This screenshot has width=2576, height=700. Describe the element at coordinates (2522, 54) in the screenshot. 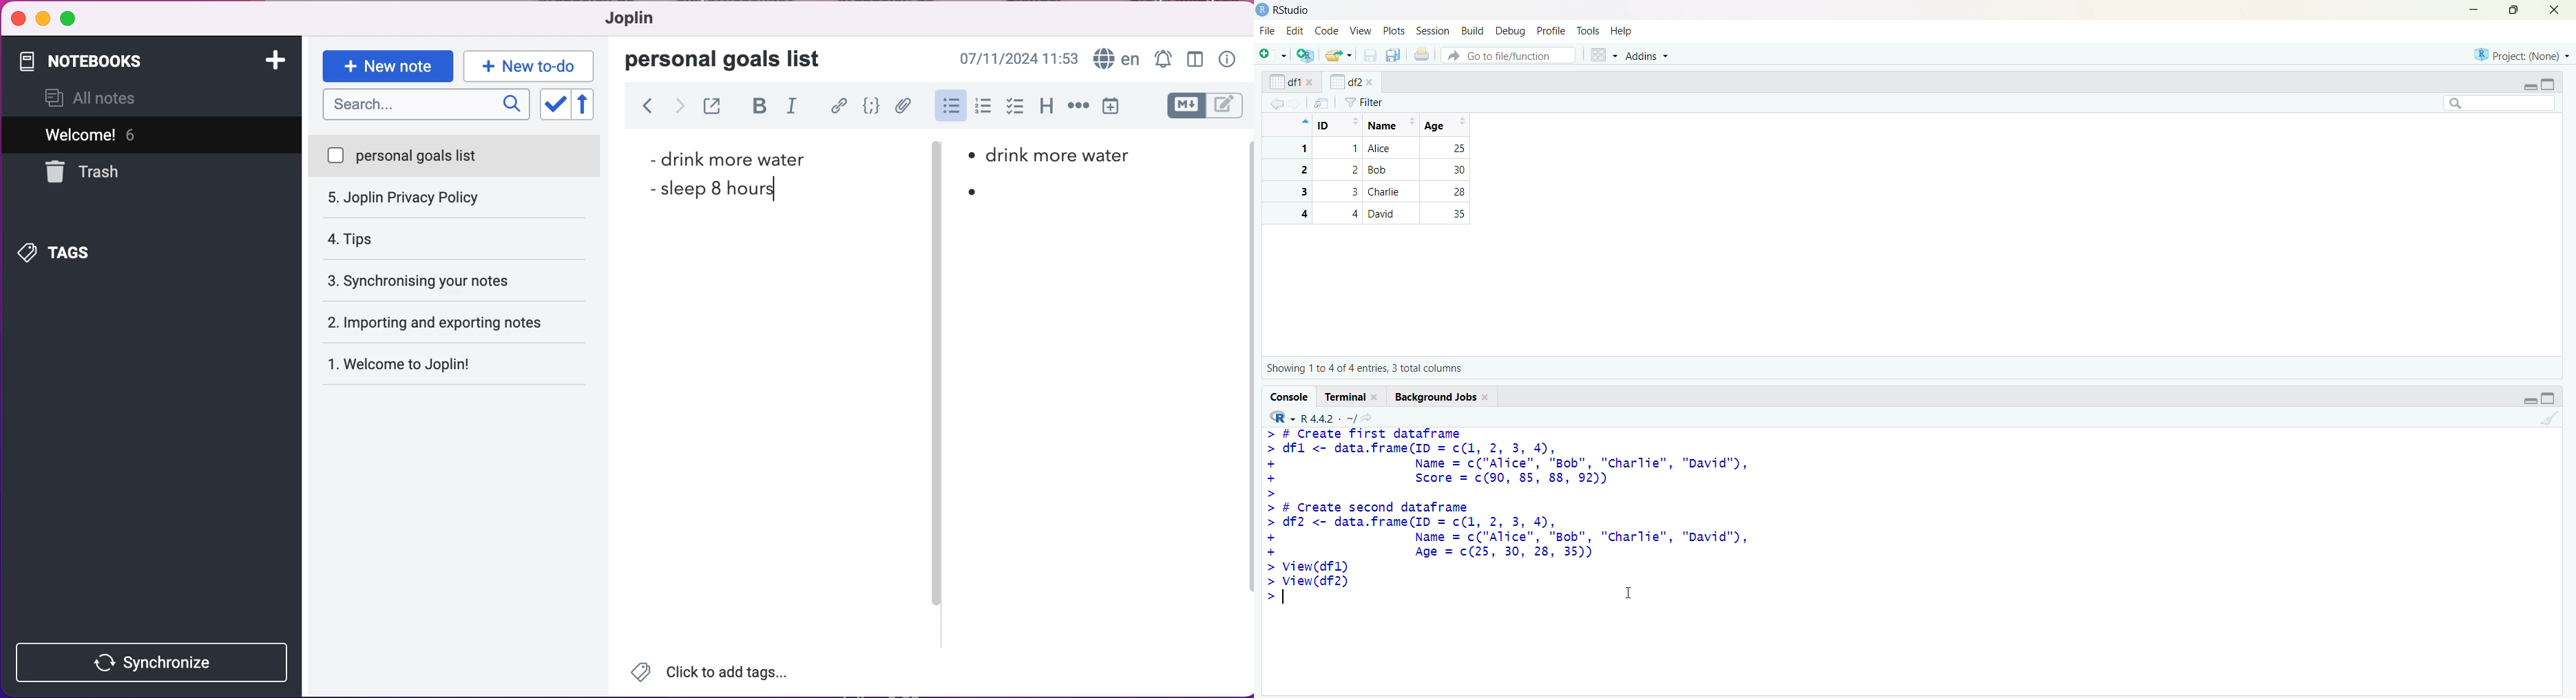

I see `project (none)` at that location.